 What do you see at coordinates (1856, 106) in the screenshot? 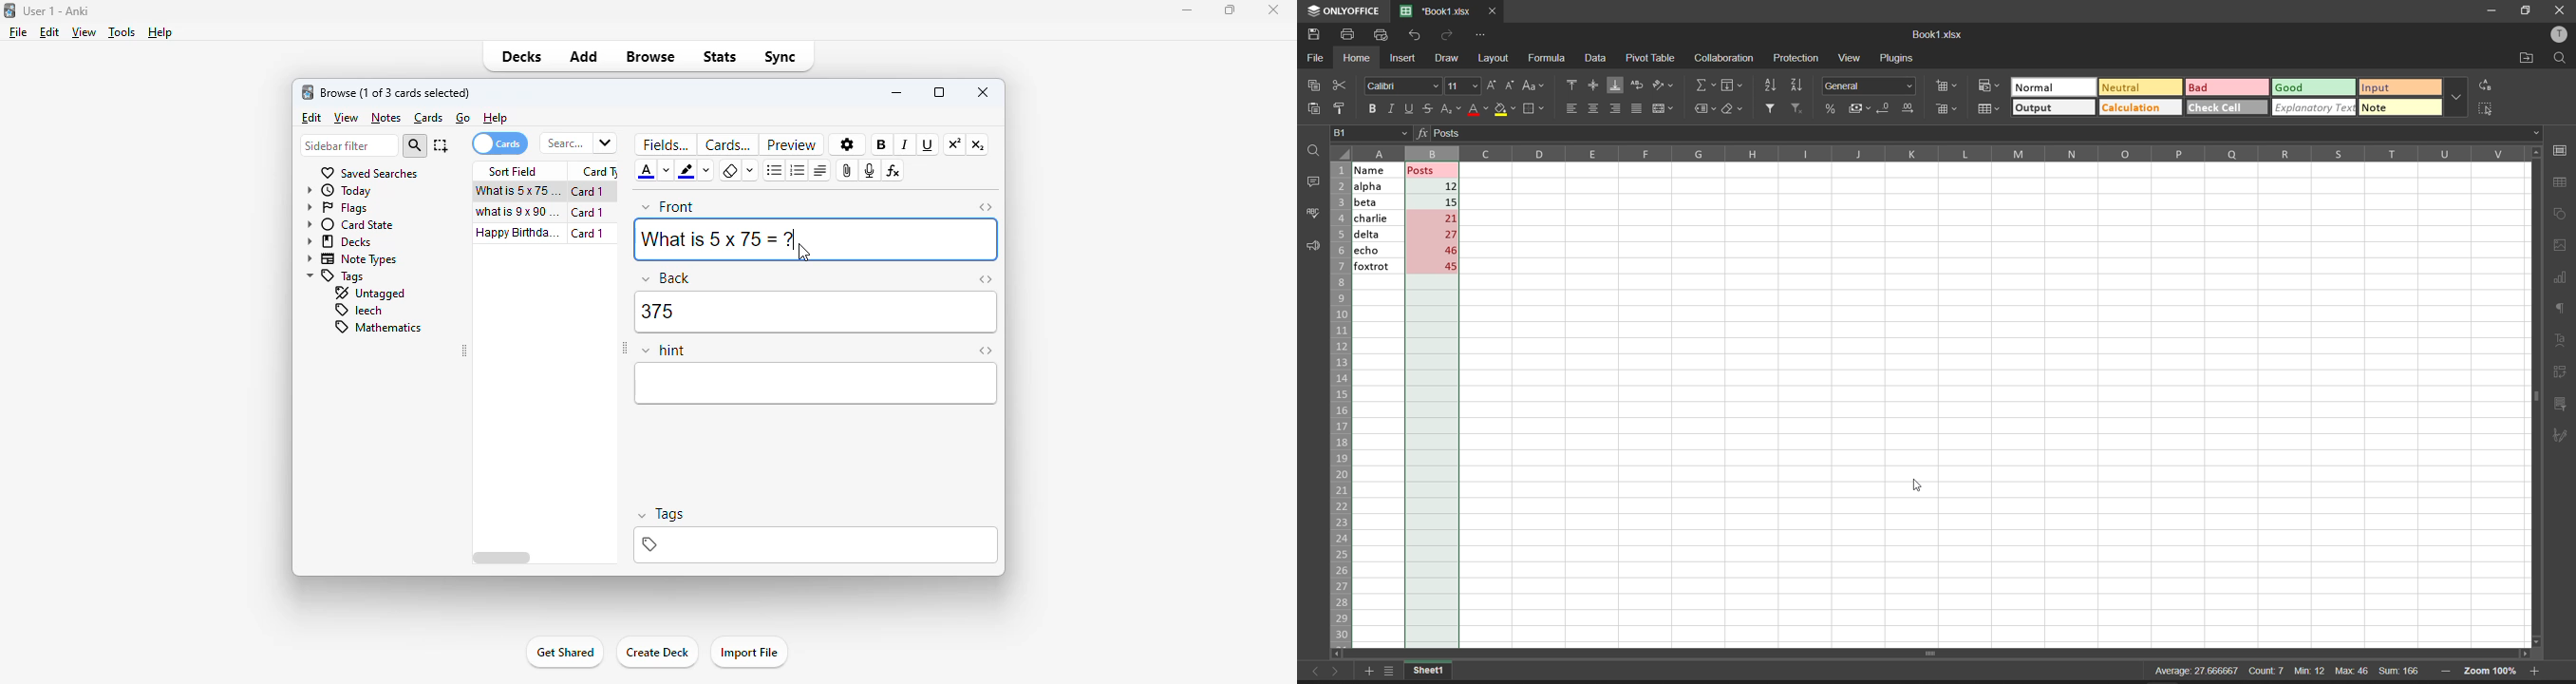
I see `accounting style` at bounding box center [1856, 106].